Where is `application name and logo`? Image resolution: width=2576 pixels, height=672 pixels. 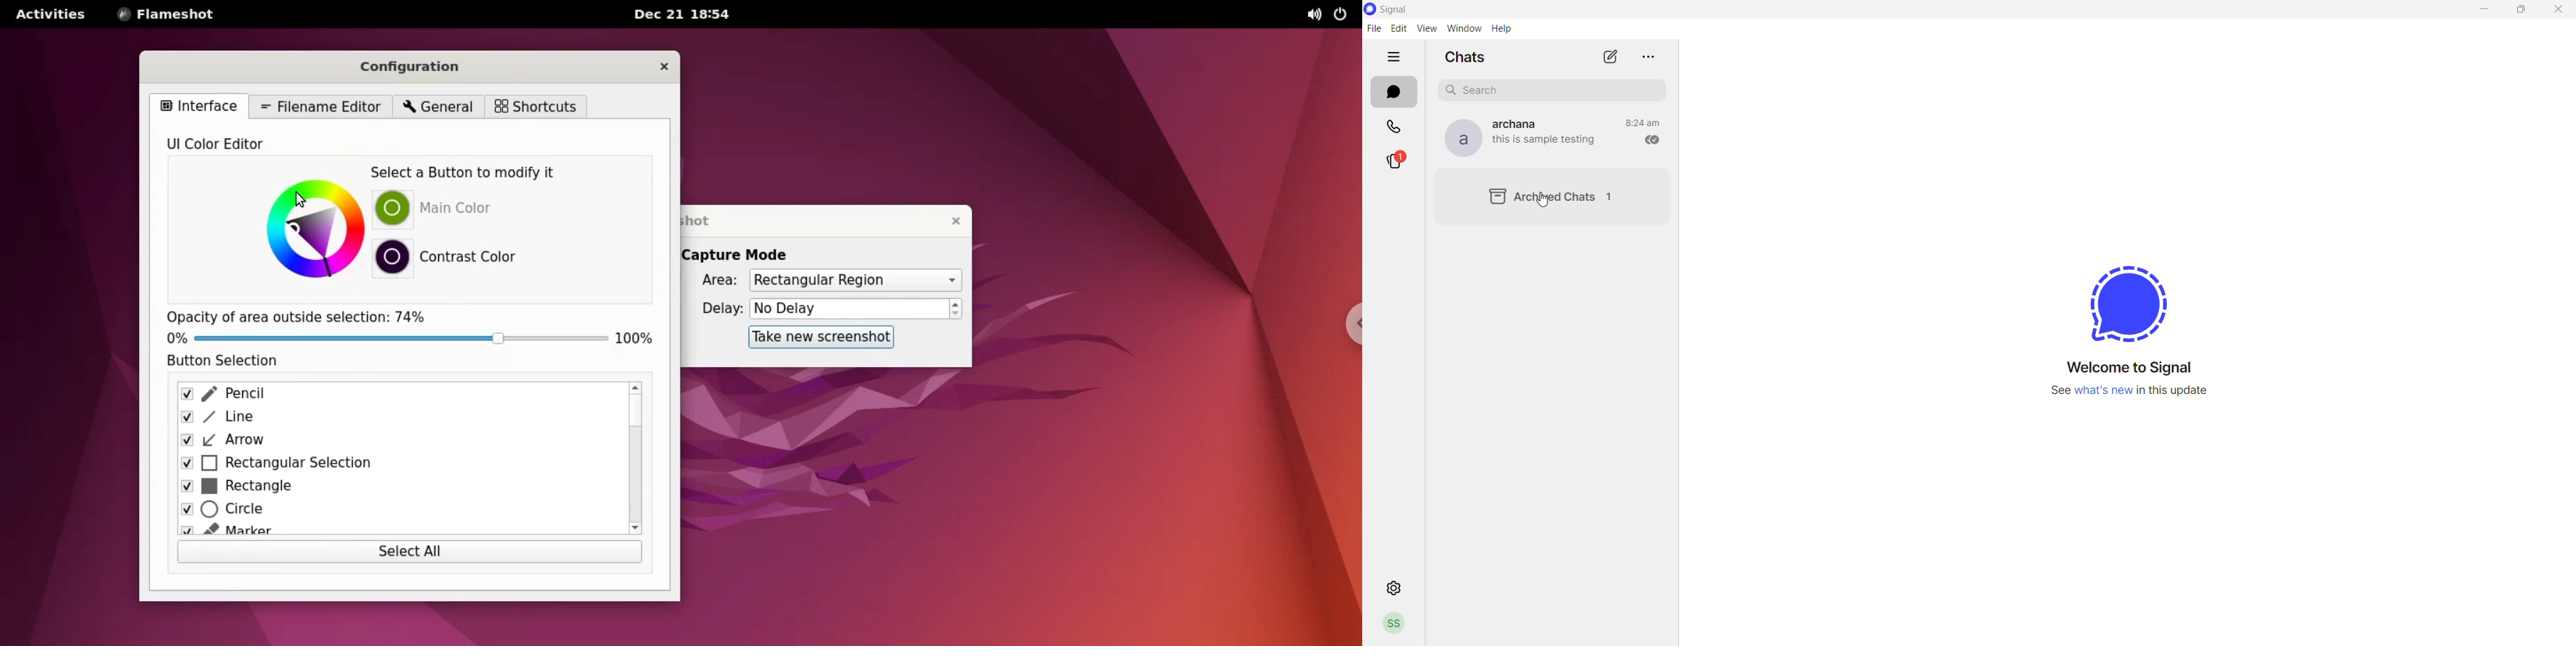
application name and logo is located at coordinates (1402, 10).